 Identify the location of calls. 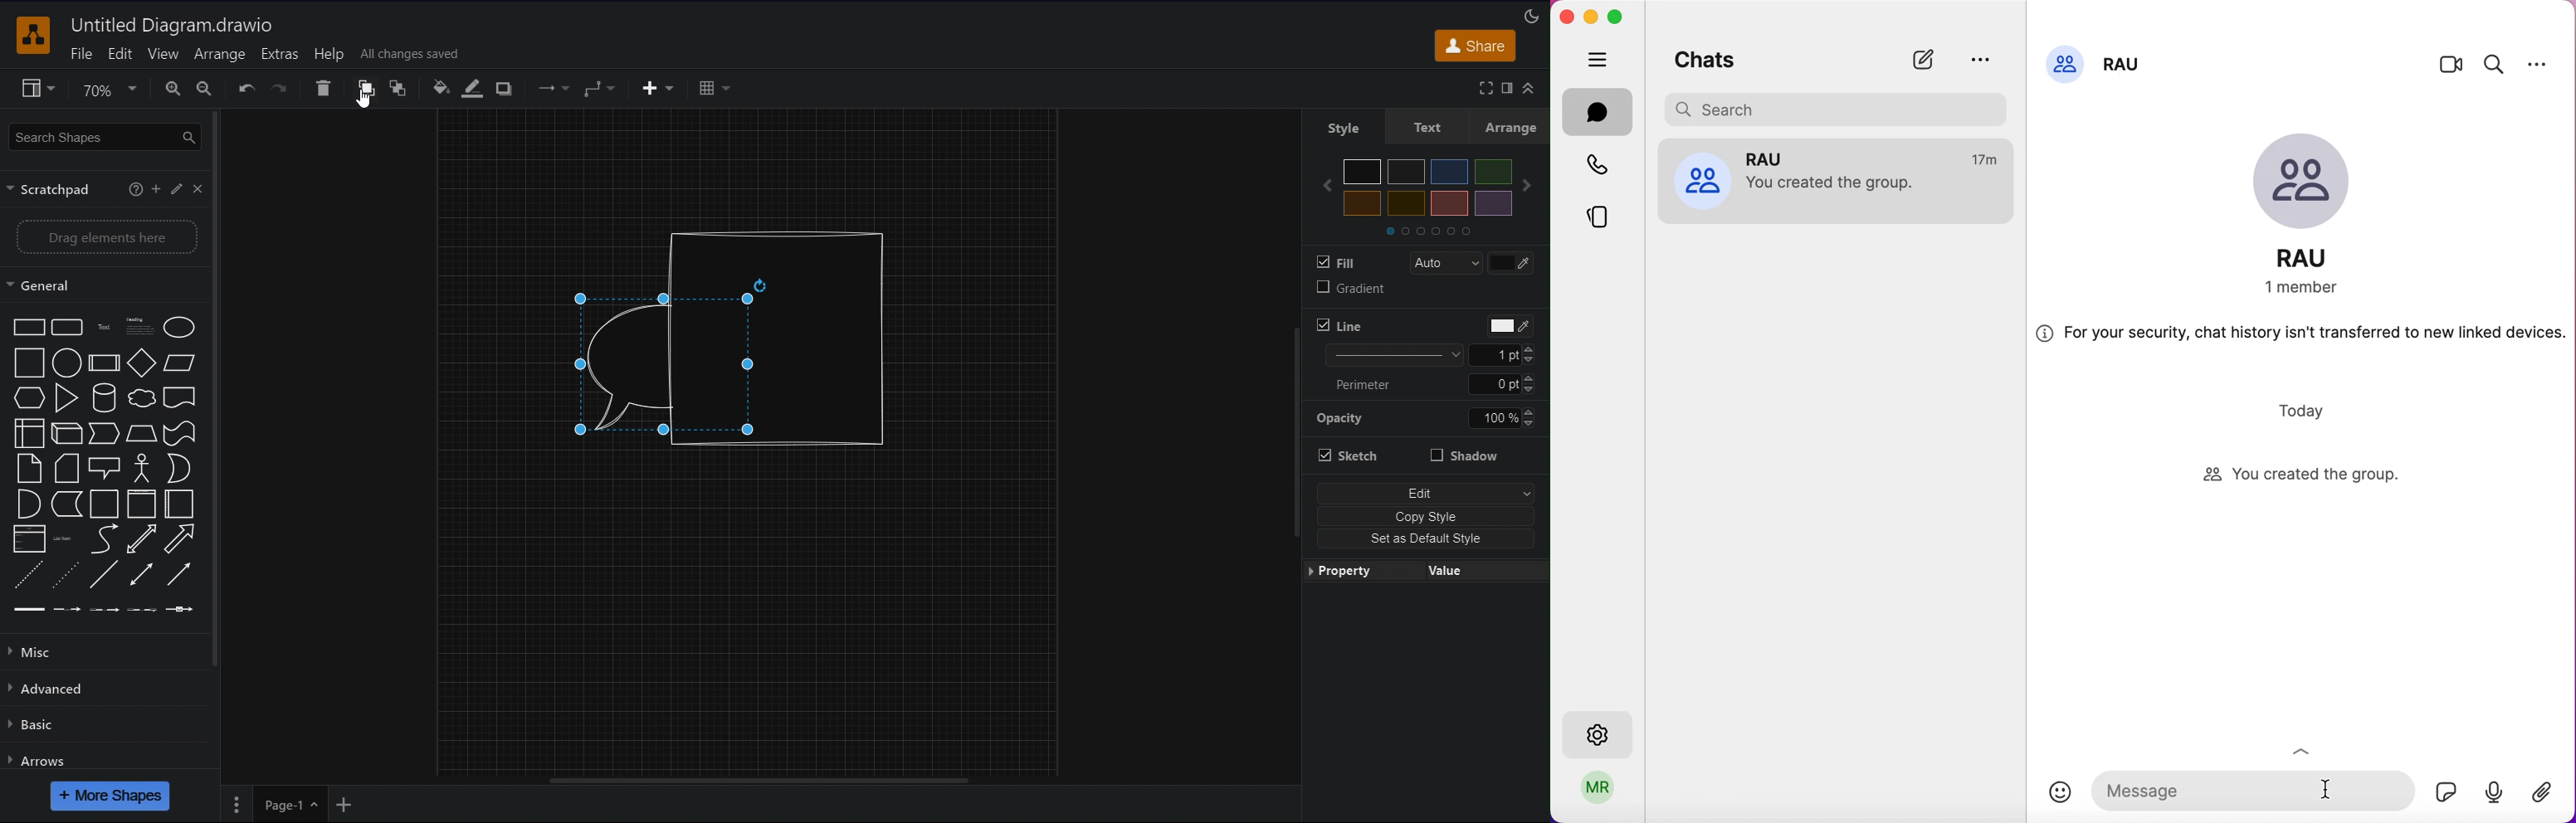
(1604, 167).